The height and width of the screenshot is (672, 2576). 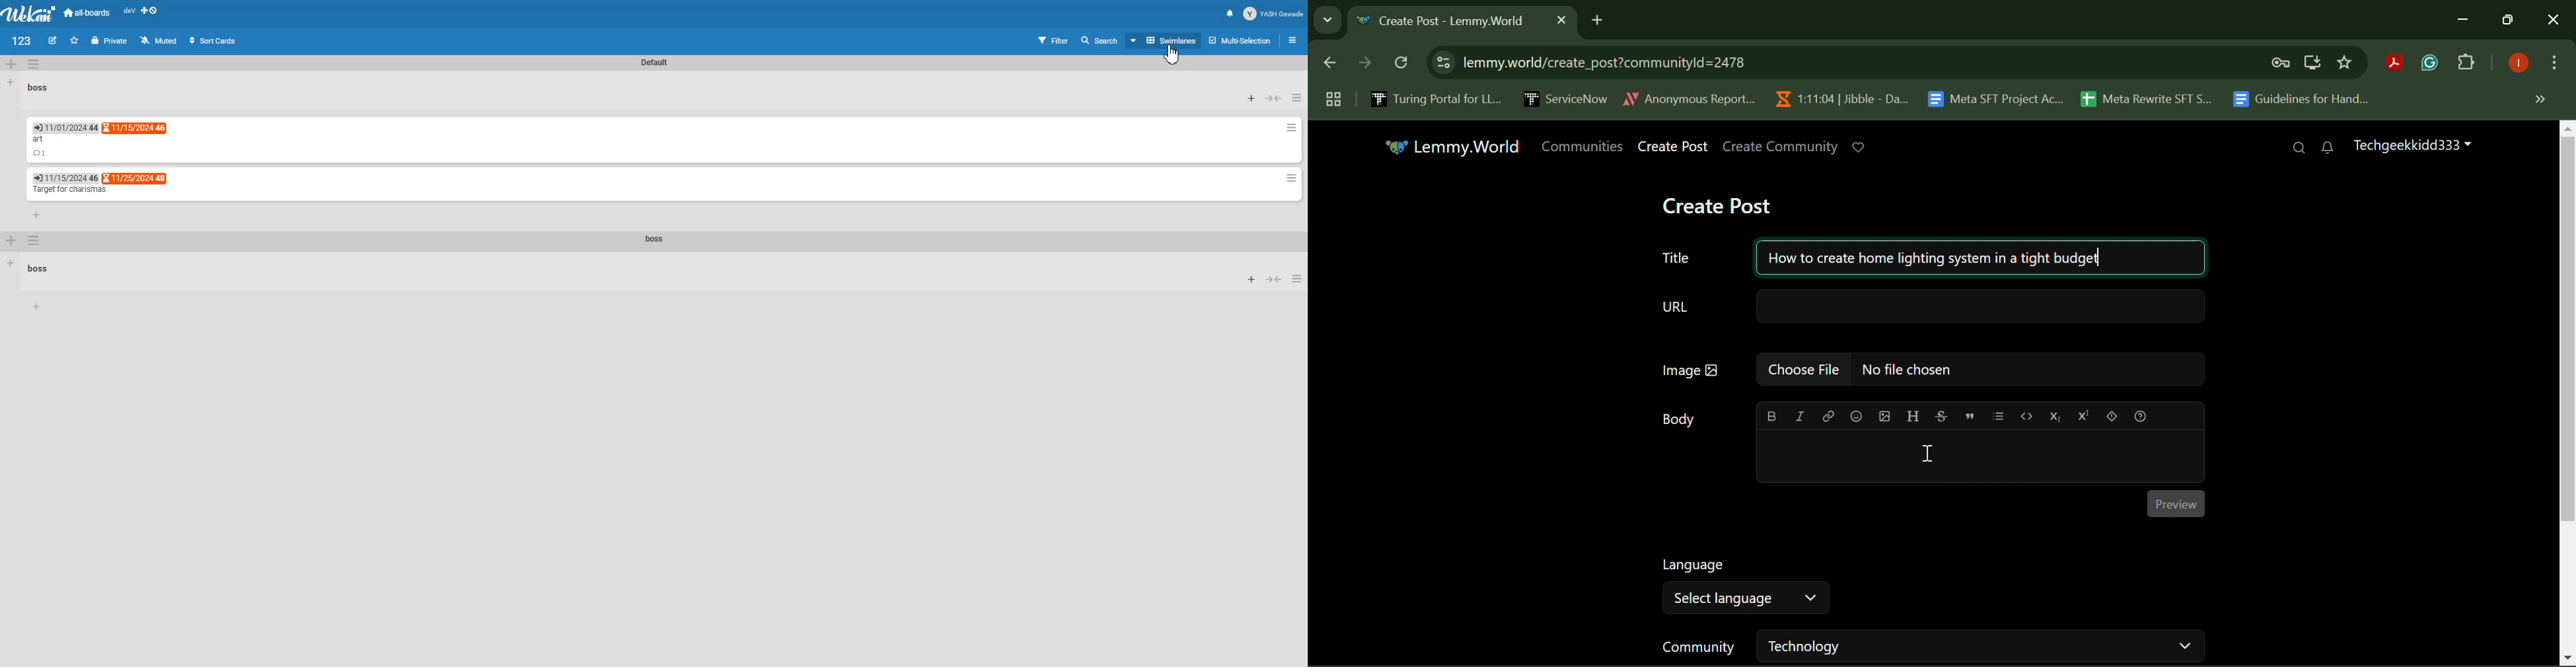 What do you see at coordinates (12, 240) in the screenshot?
I see `Add Swimlane` at bounding box center [12, 240].